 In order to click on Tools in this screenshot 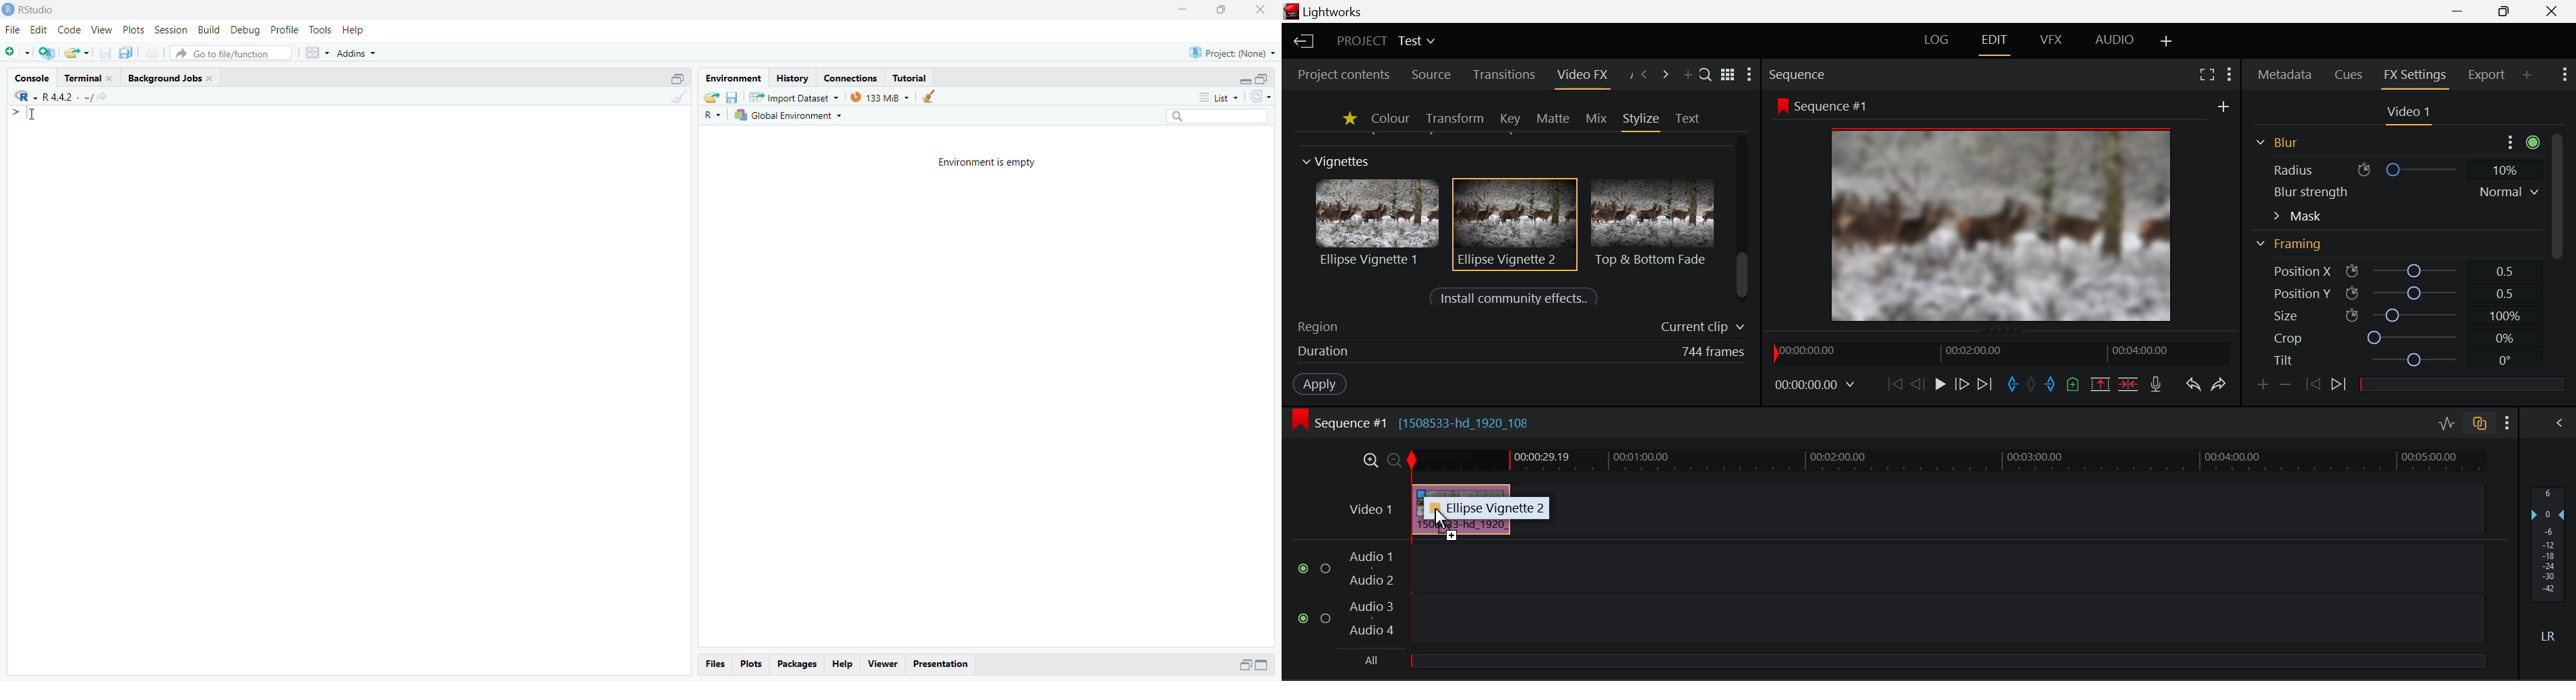, I will do `click(320, 29)`.